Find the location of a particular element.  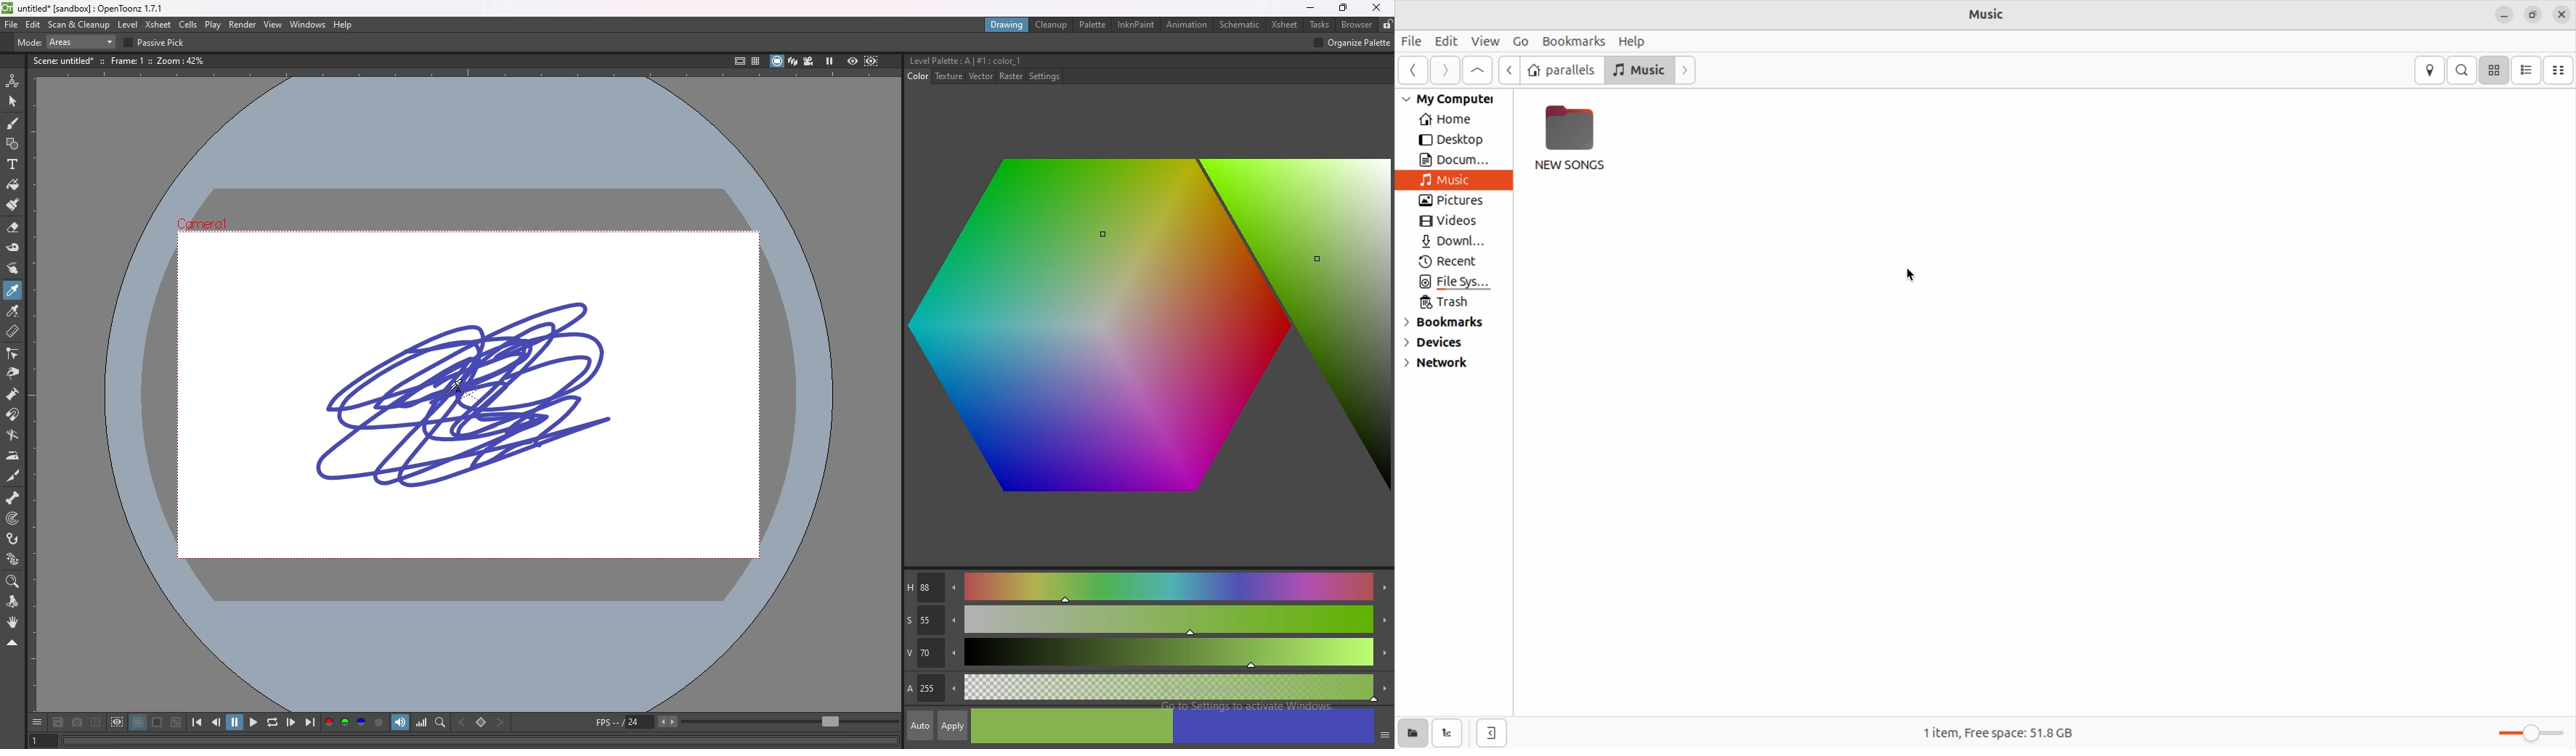

pinch tool is located at coordinates (13, 372).